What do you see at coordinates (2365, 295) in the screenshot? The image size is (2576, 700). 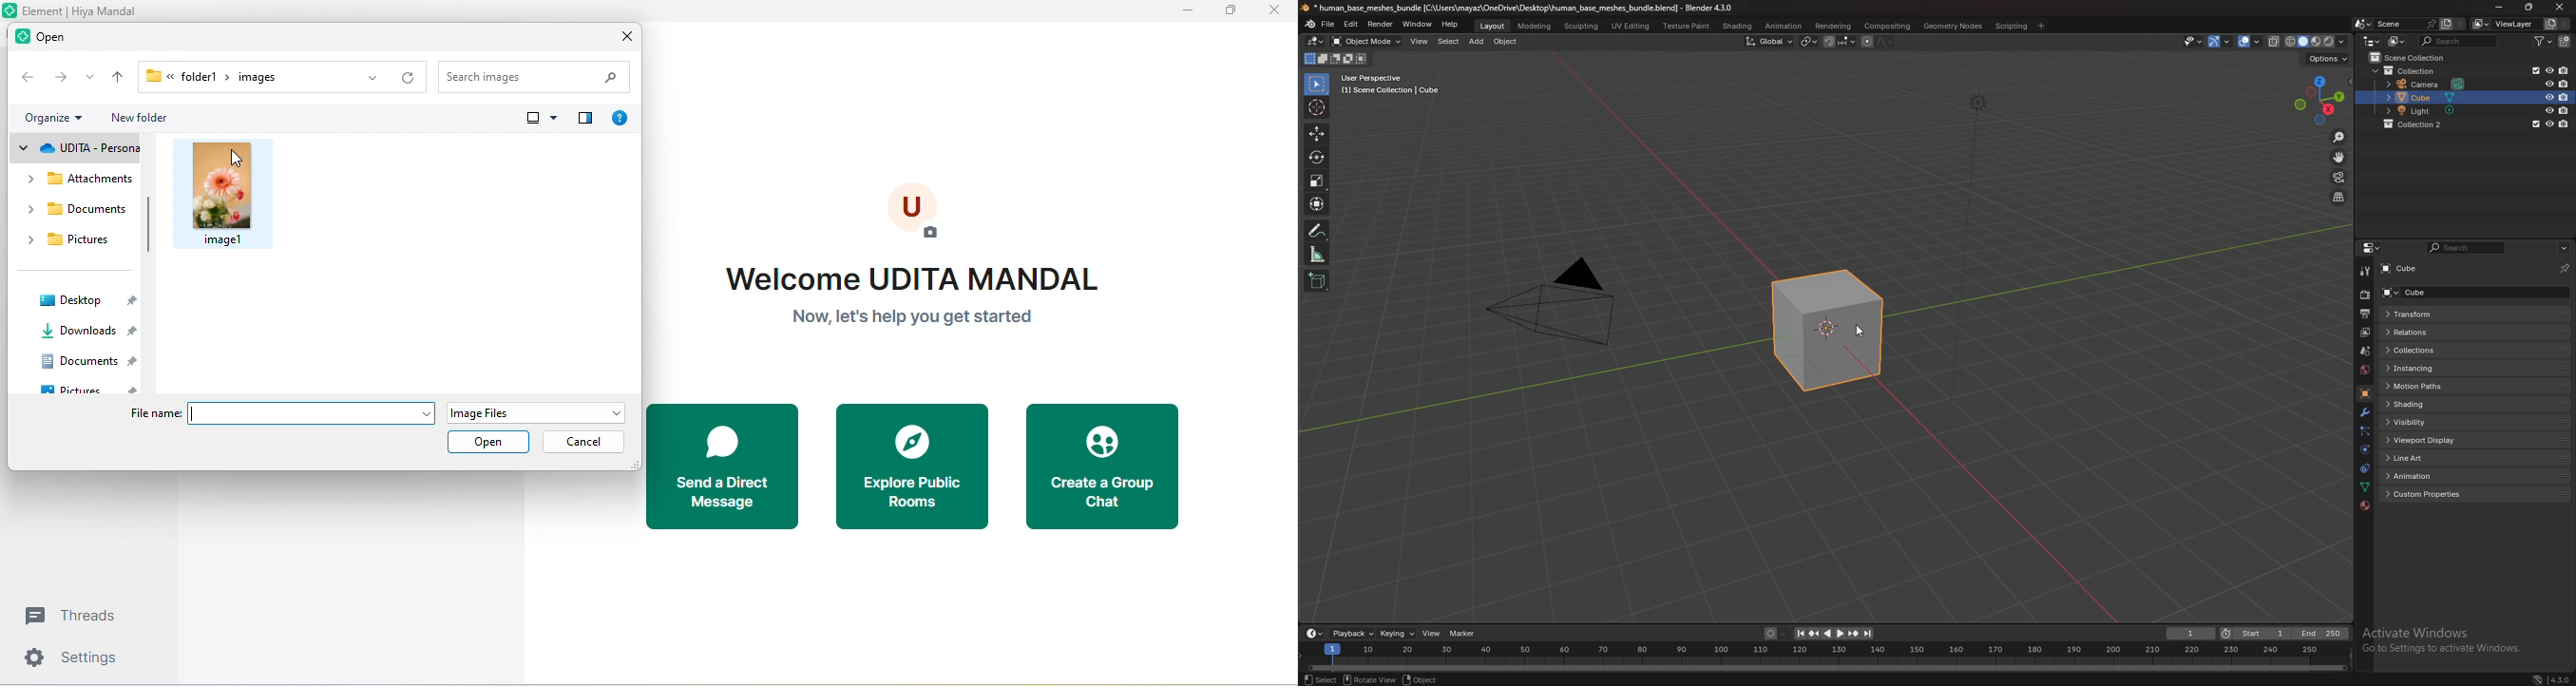 I see `render` at bounding box center [2365, 295].